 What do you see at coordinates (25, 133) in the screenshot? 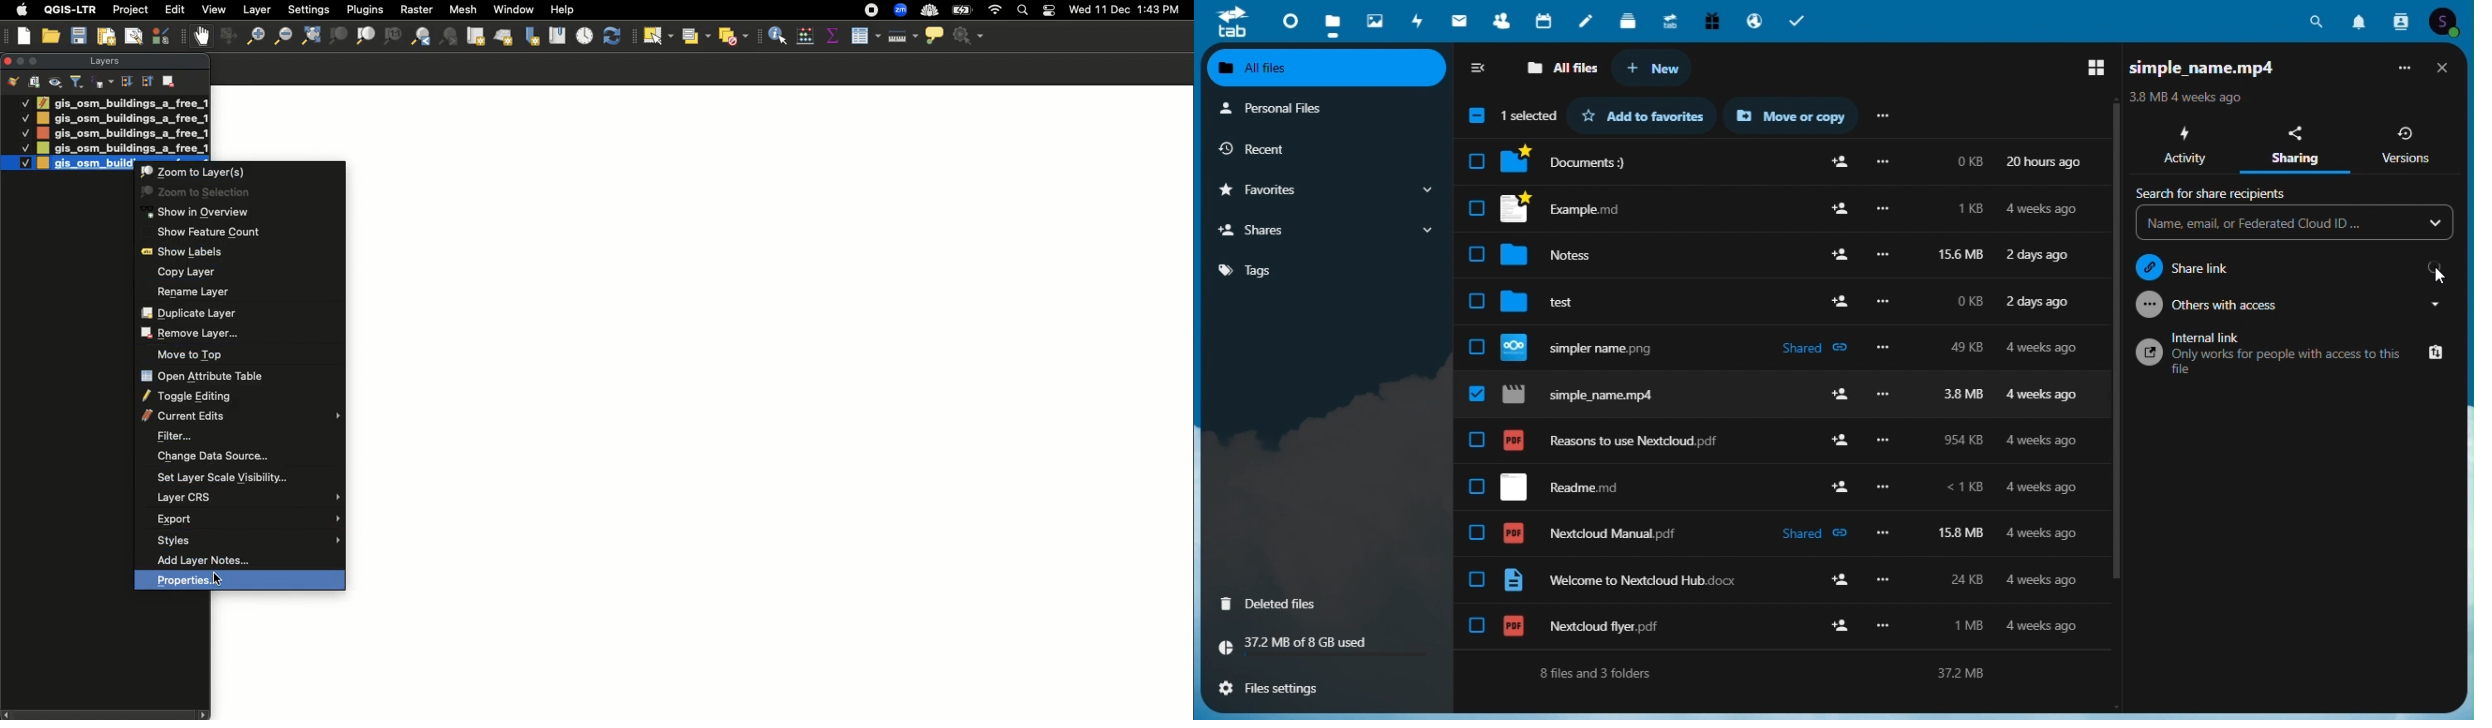
I see `Checked` at bounding box center [25, 133].